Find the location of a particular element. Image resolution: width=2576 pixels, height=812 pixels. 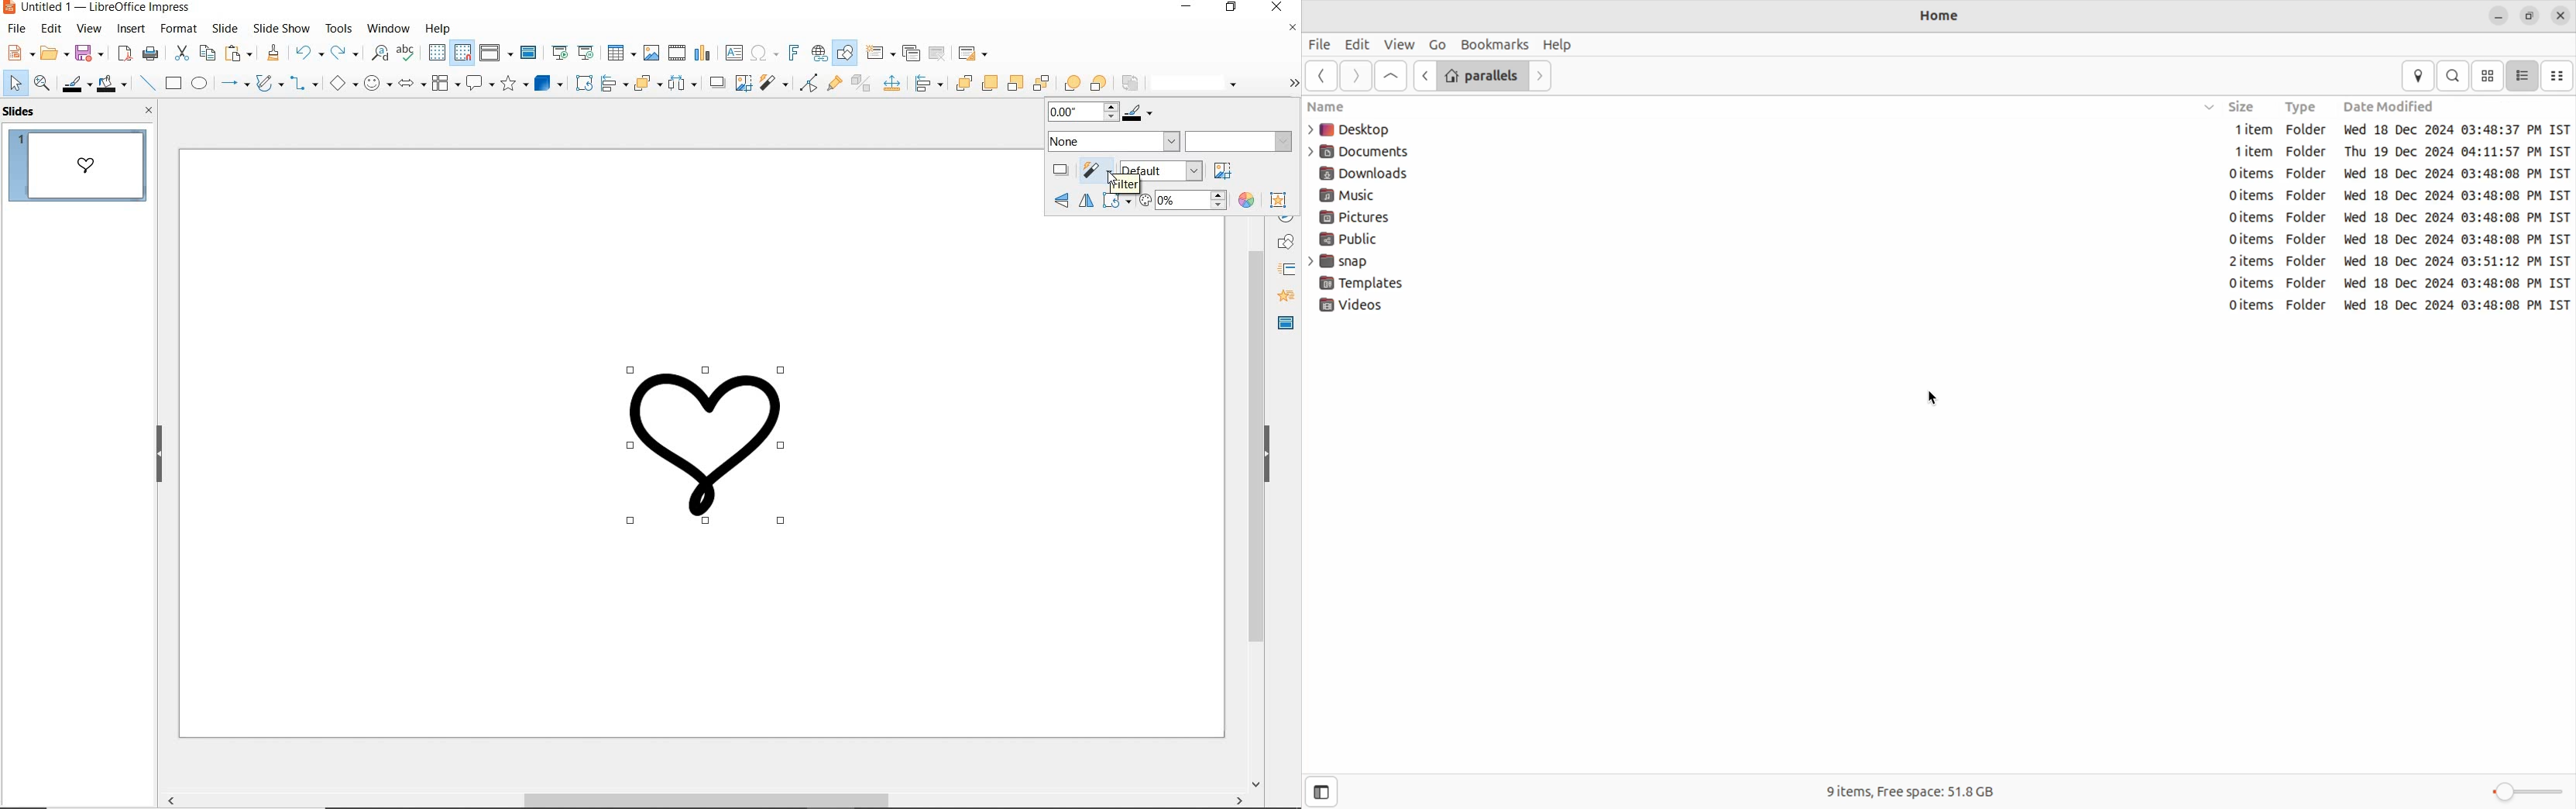

select at least three objects to distribute is located at coordinates (683, 84).